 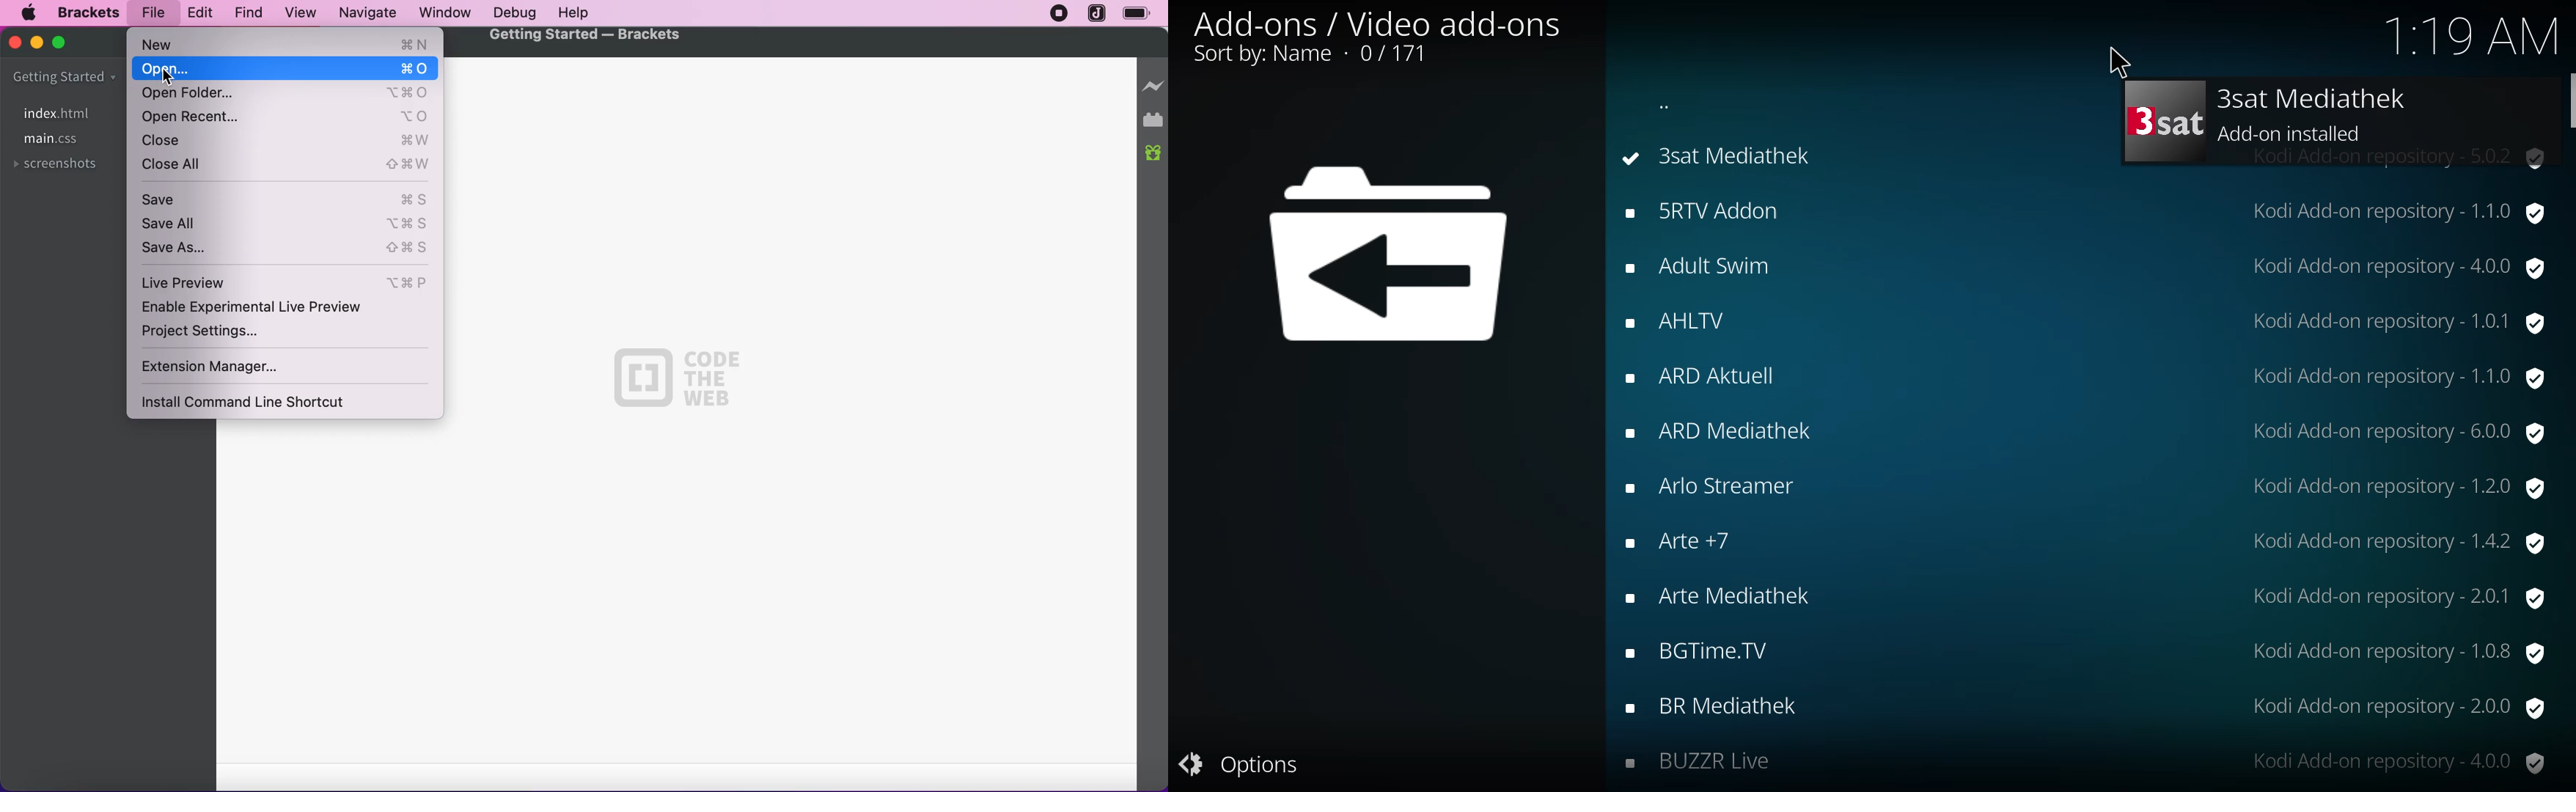 What do you see at coordinates (1722, 430) in the screenshot?
I see `add-ons` at bounding box center [1722, 430].